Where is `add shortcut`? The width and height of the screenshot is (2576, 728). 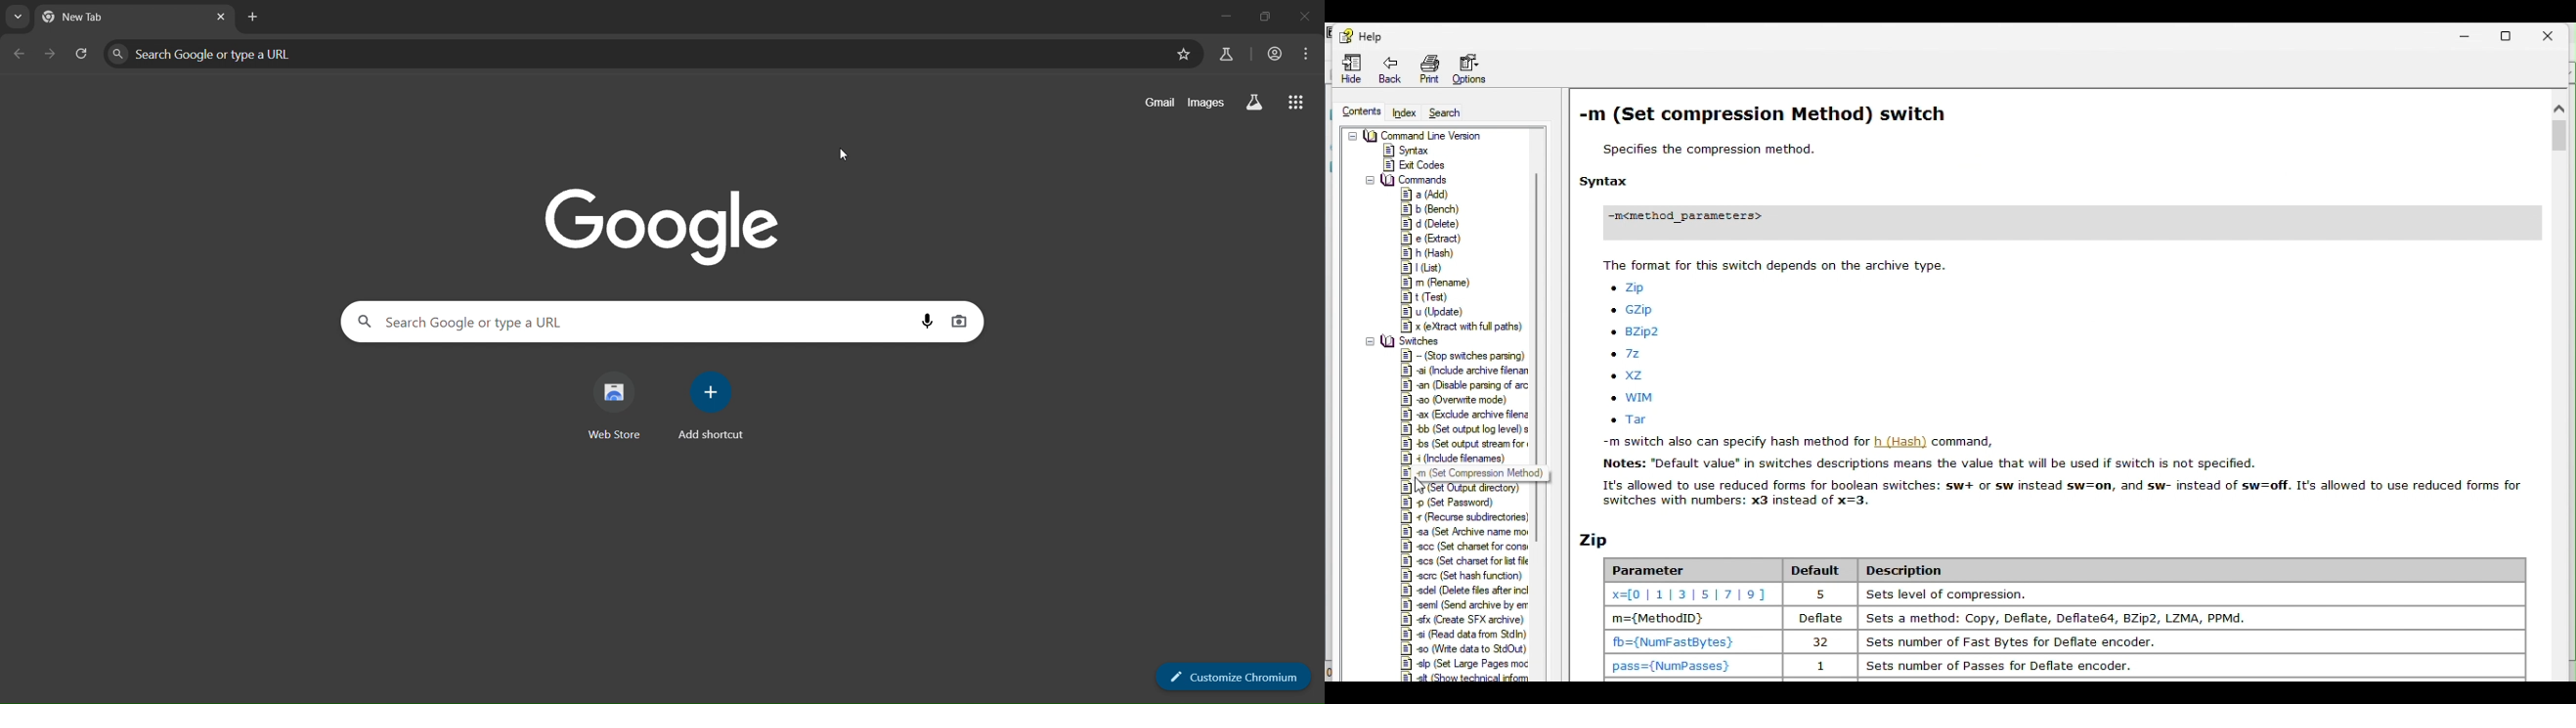 add shortcut is located at coordinates (715, 403).